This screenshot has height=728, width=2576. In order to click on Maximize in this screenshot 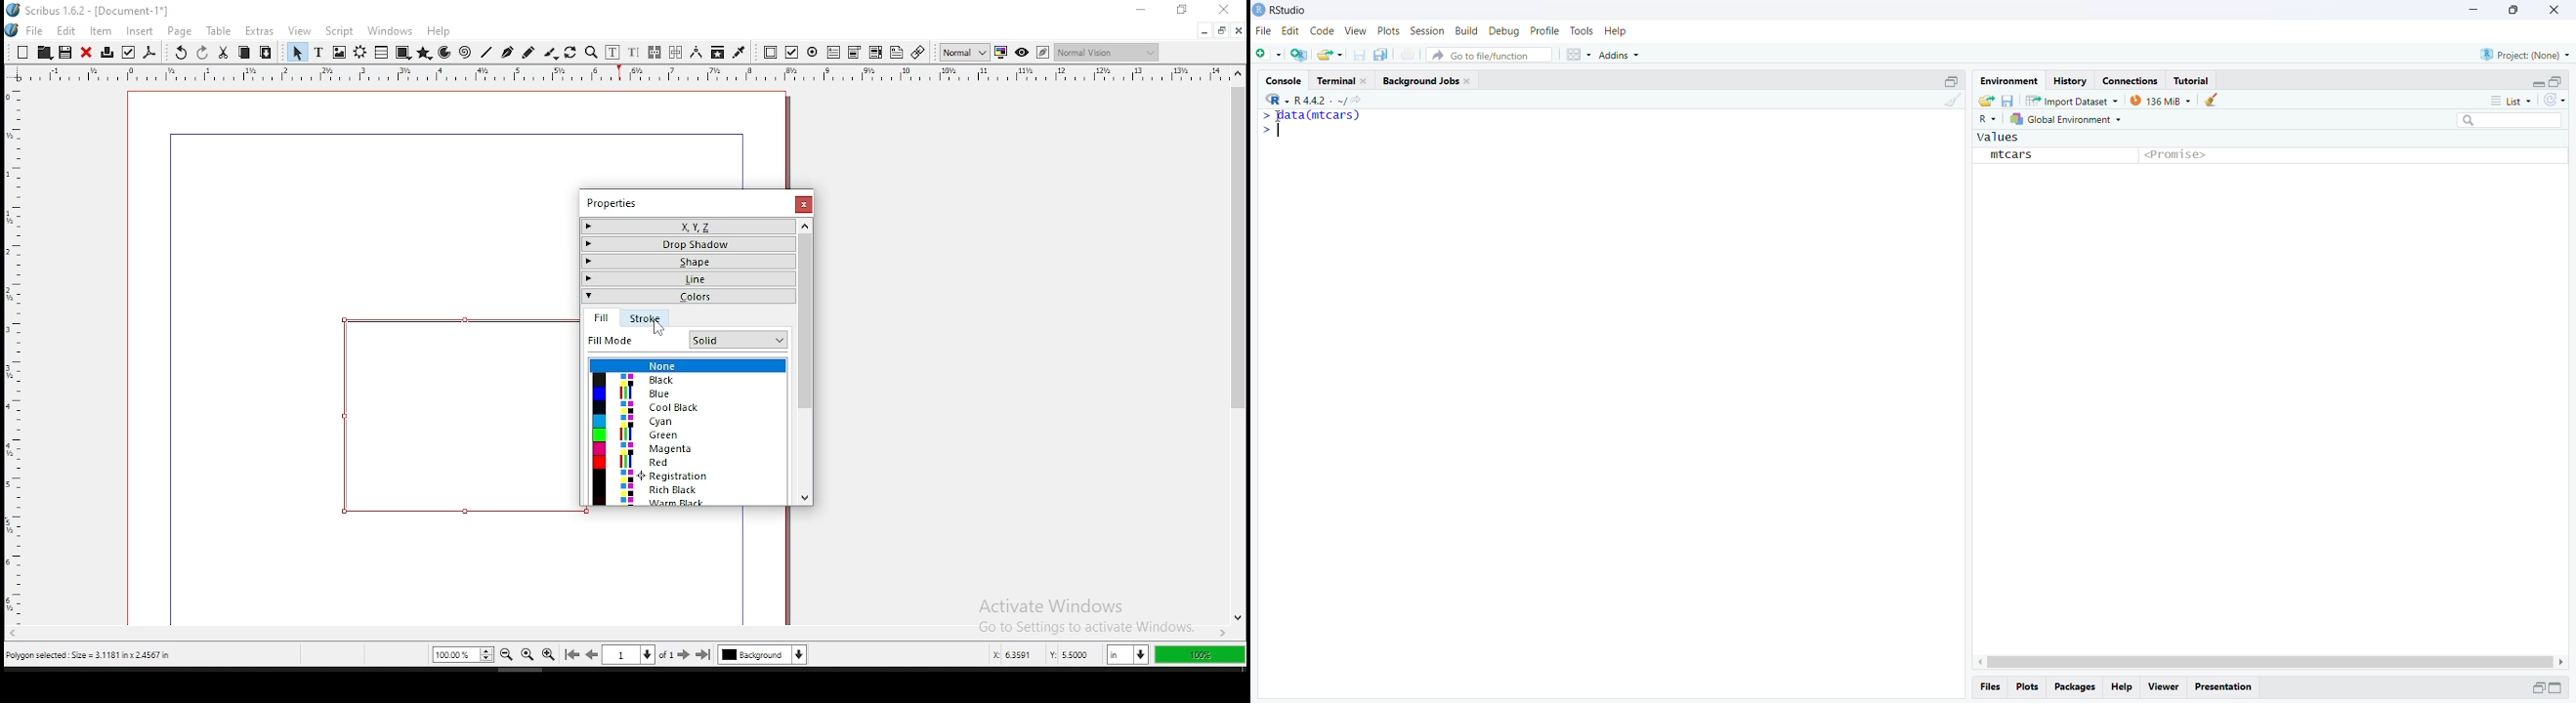, I will do `click(2560, 688)`.